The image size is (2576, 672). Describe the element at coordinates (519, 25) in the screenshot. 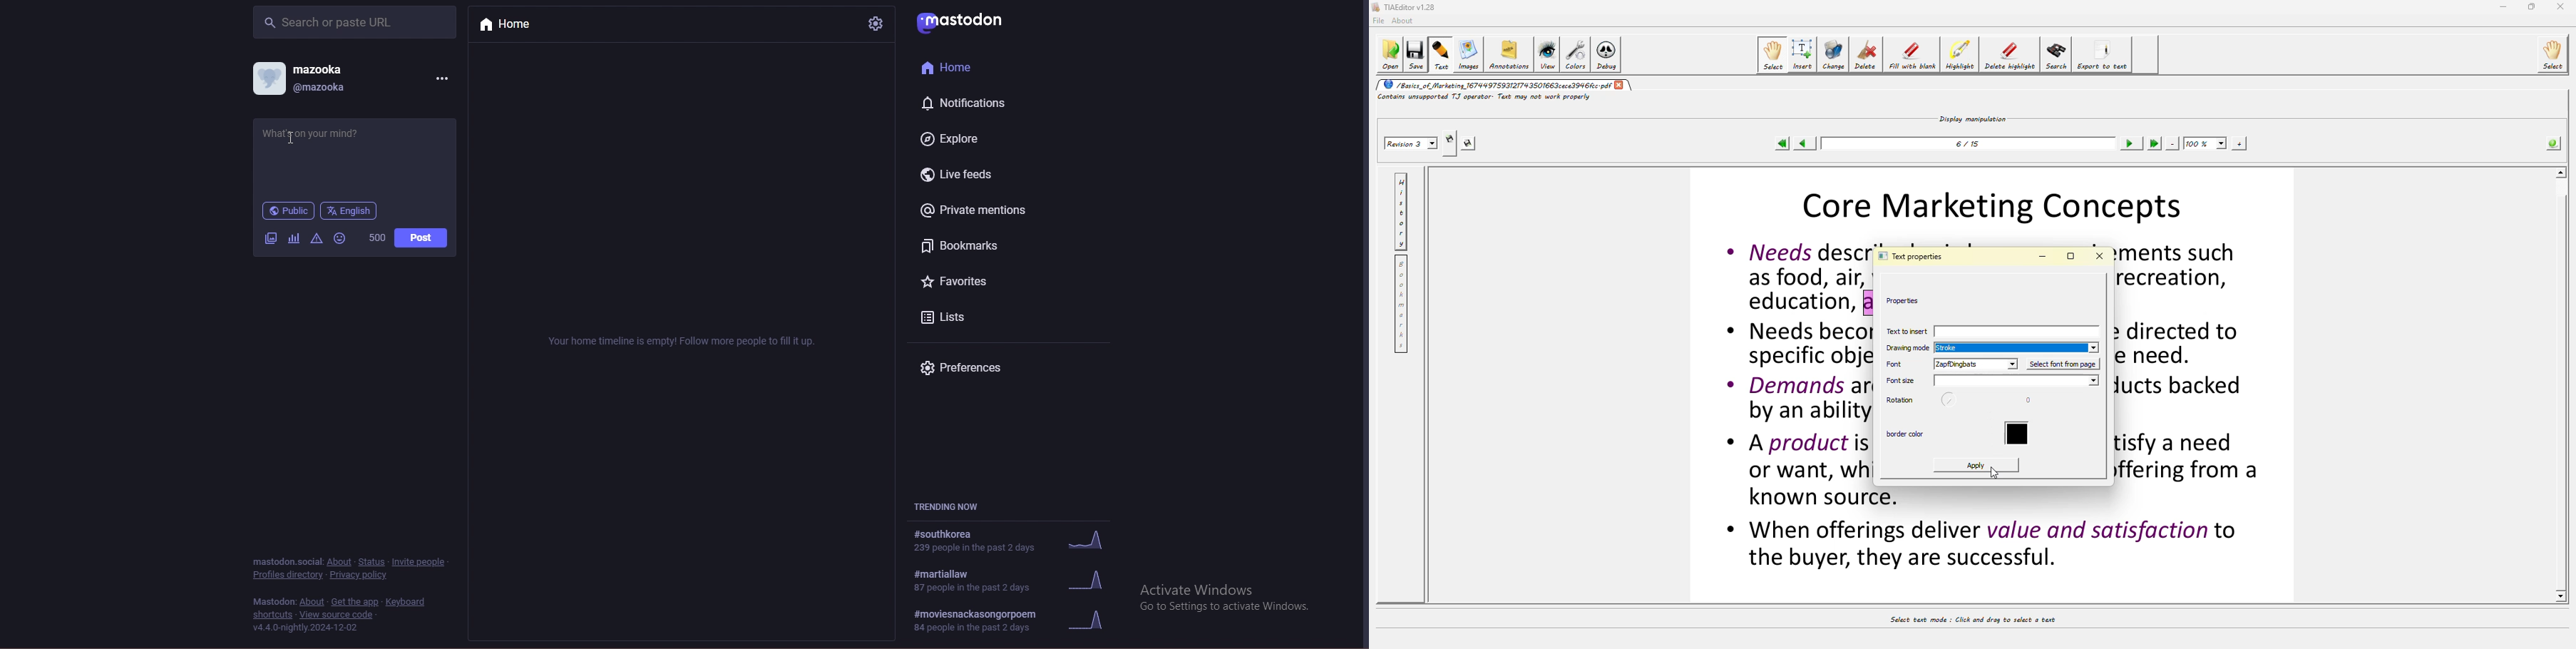

I see `home` at that location.